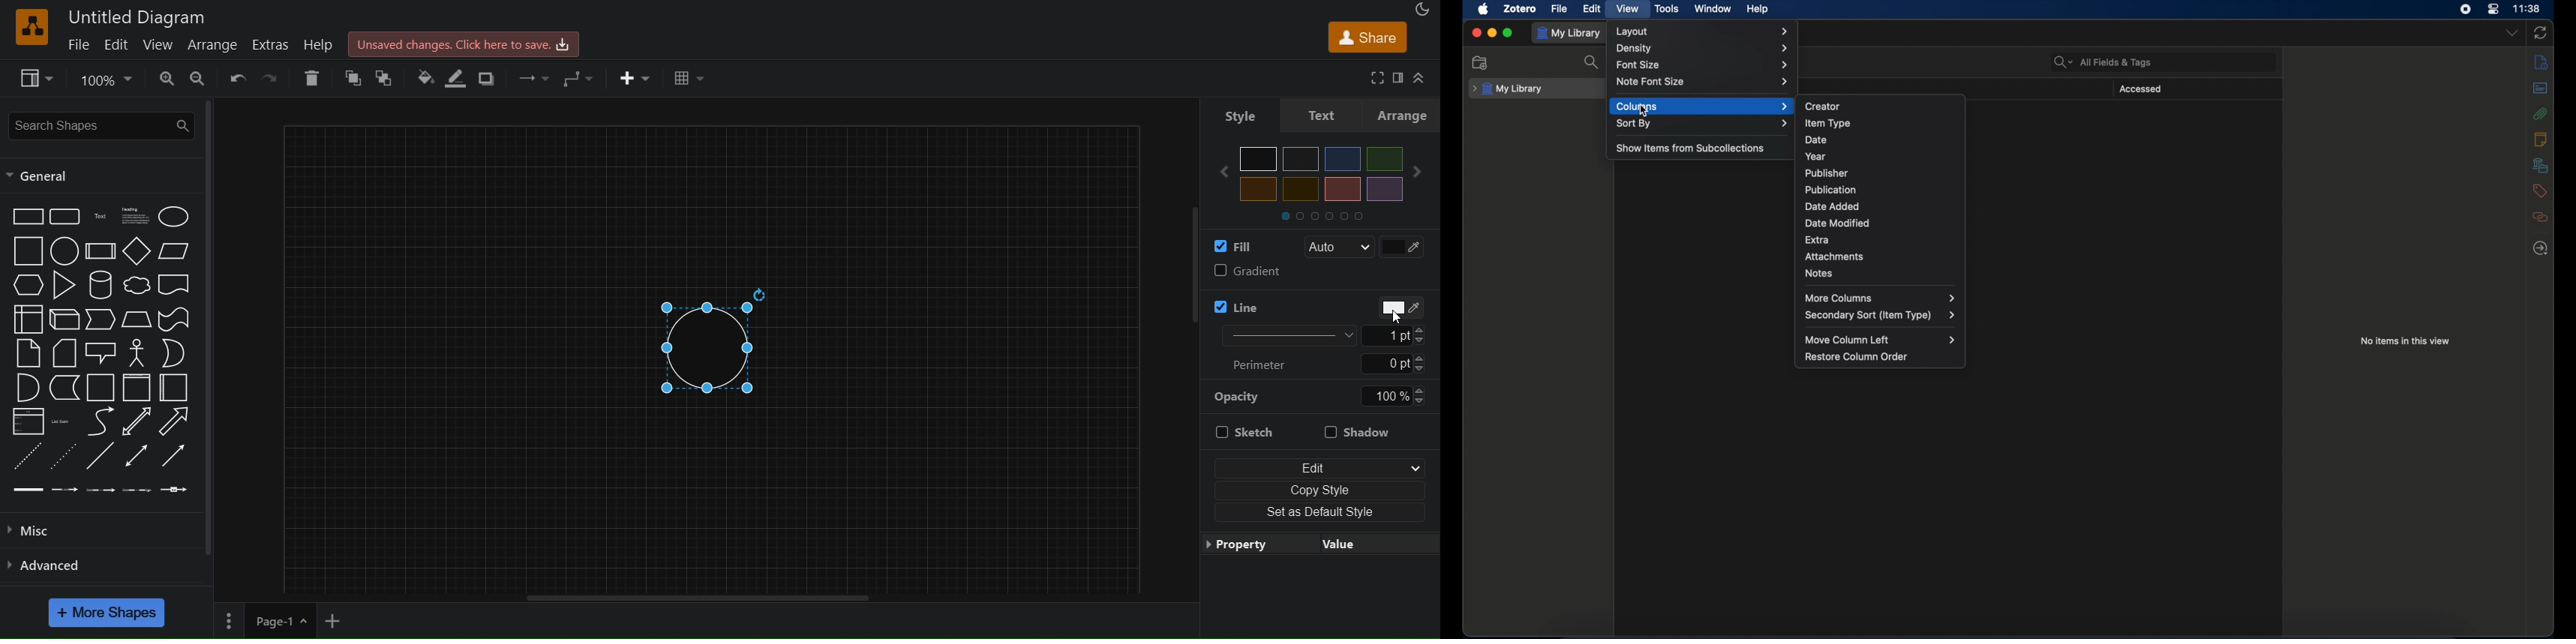  What do you see at coordinates (1244, 434) in the screenshot?
I see `sketch` at bounding box center [1244, 434].